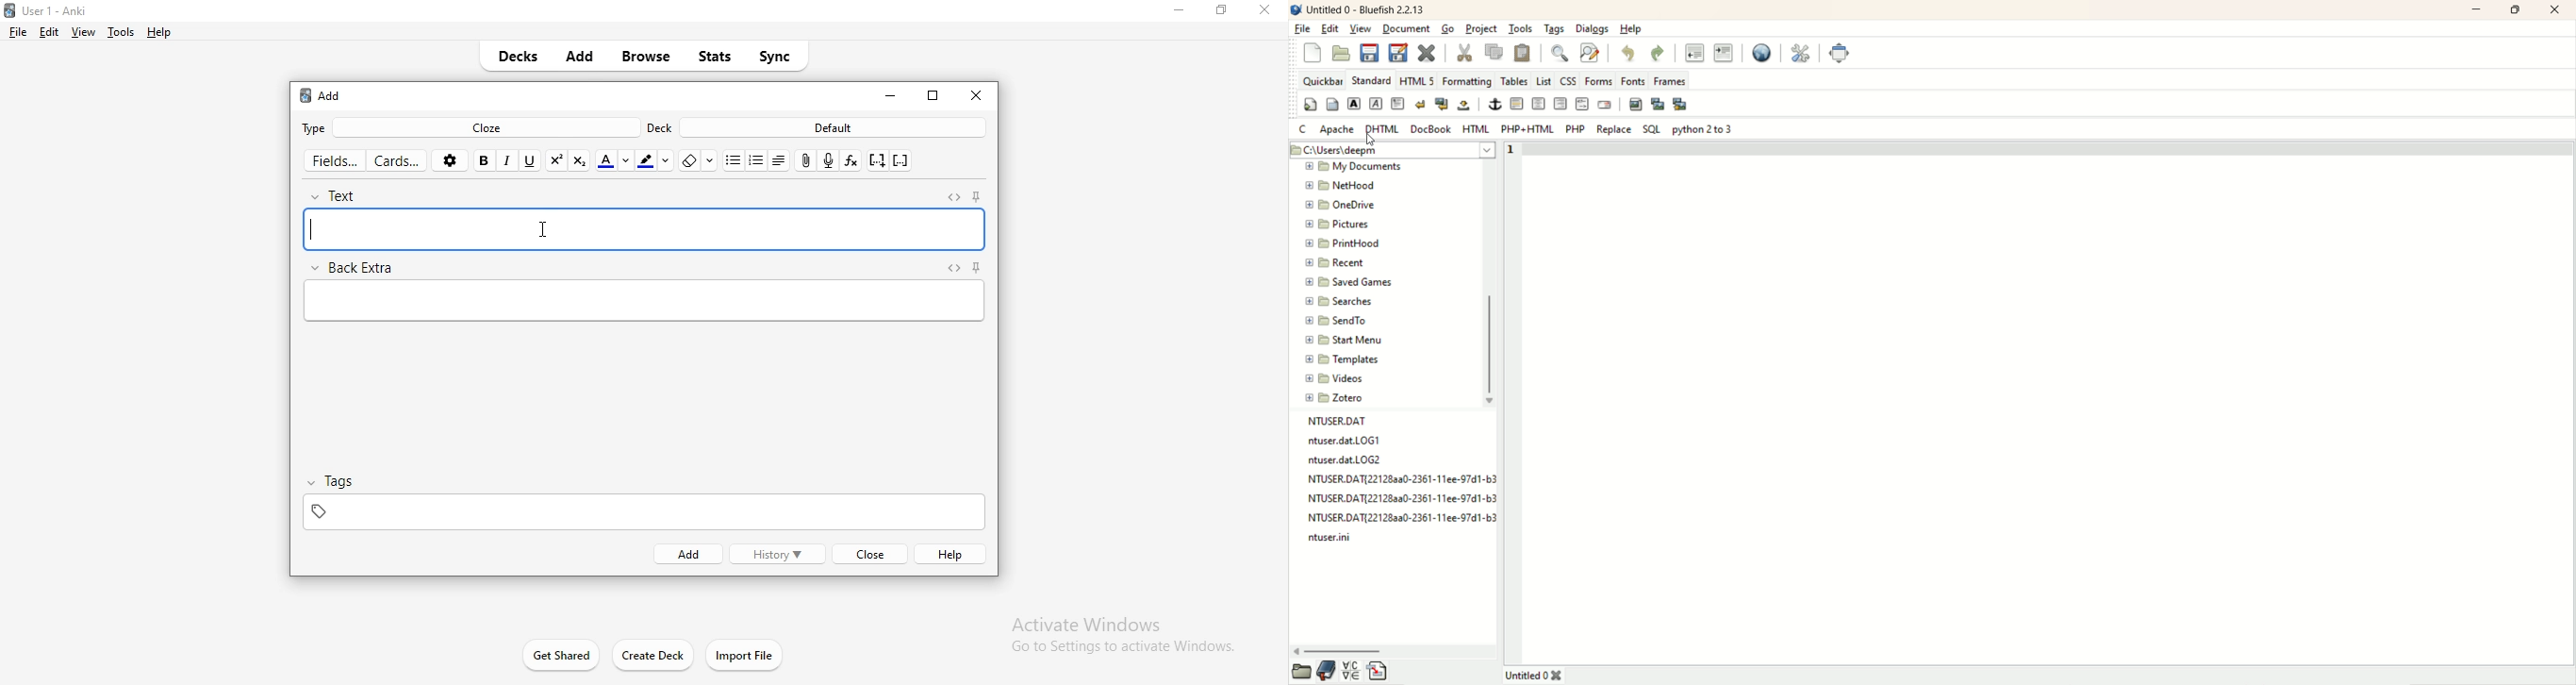 Image resolution: width=2576 pixels, height=700 pixels. Describe the element at coordinates (875, 162) in the screenshot. I see `add cloze` at that location.